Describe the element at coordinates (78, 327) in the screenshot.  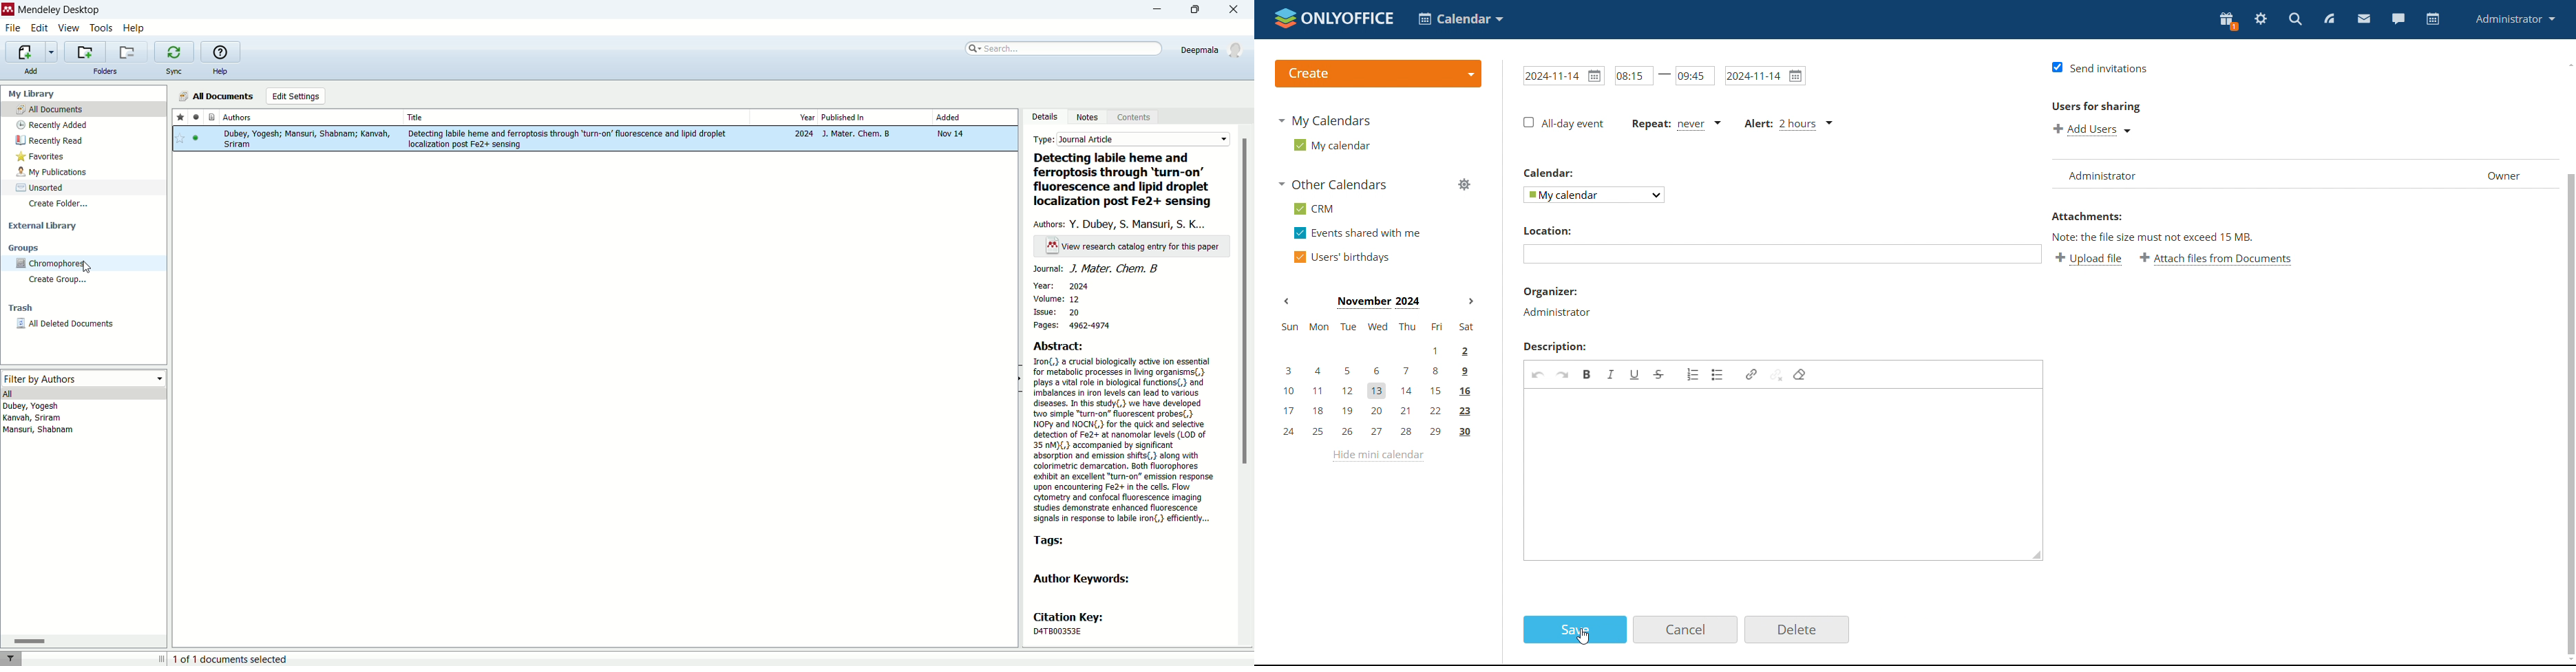
I see `all deleted documents` at that location.